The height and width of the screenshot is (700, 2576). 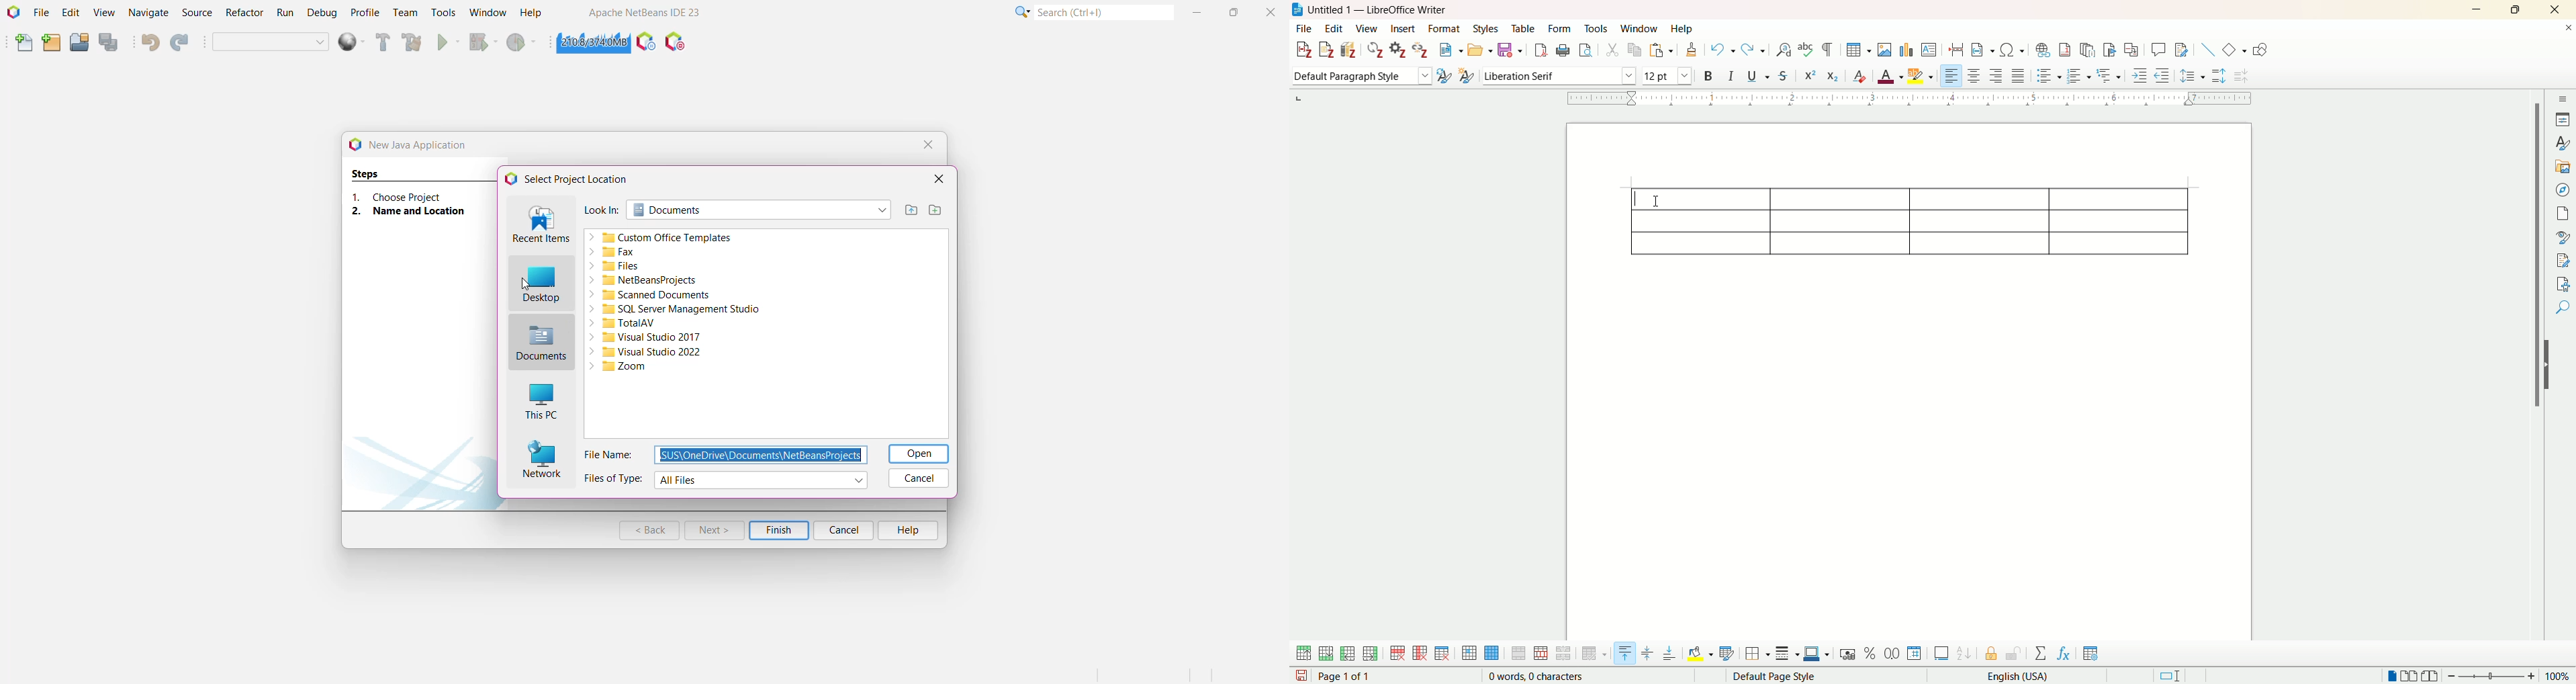 I want to click on set line spacing, so click(x=2193, y=76).